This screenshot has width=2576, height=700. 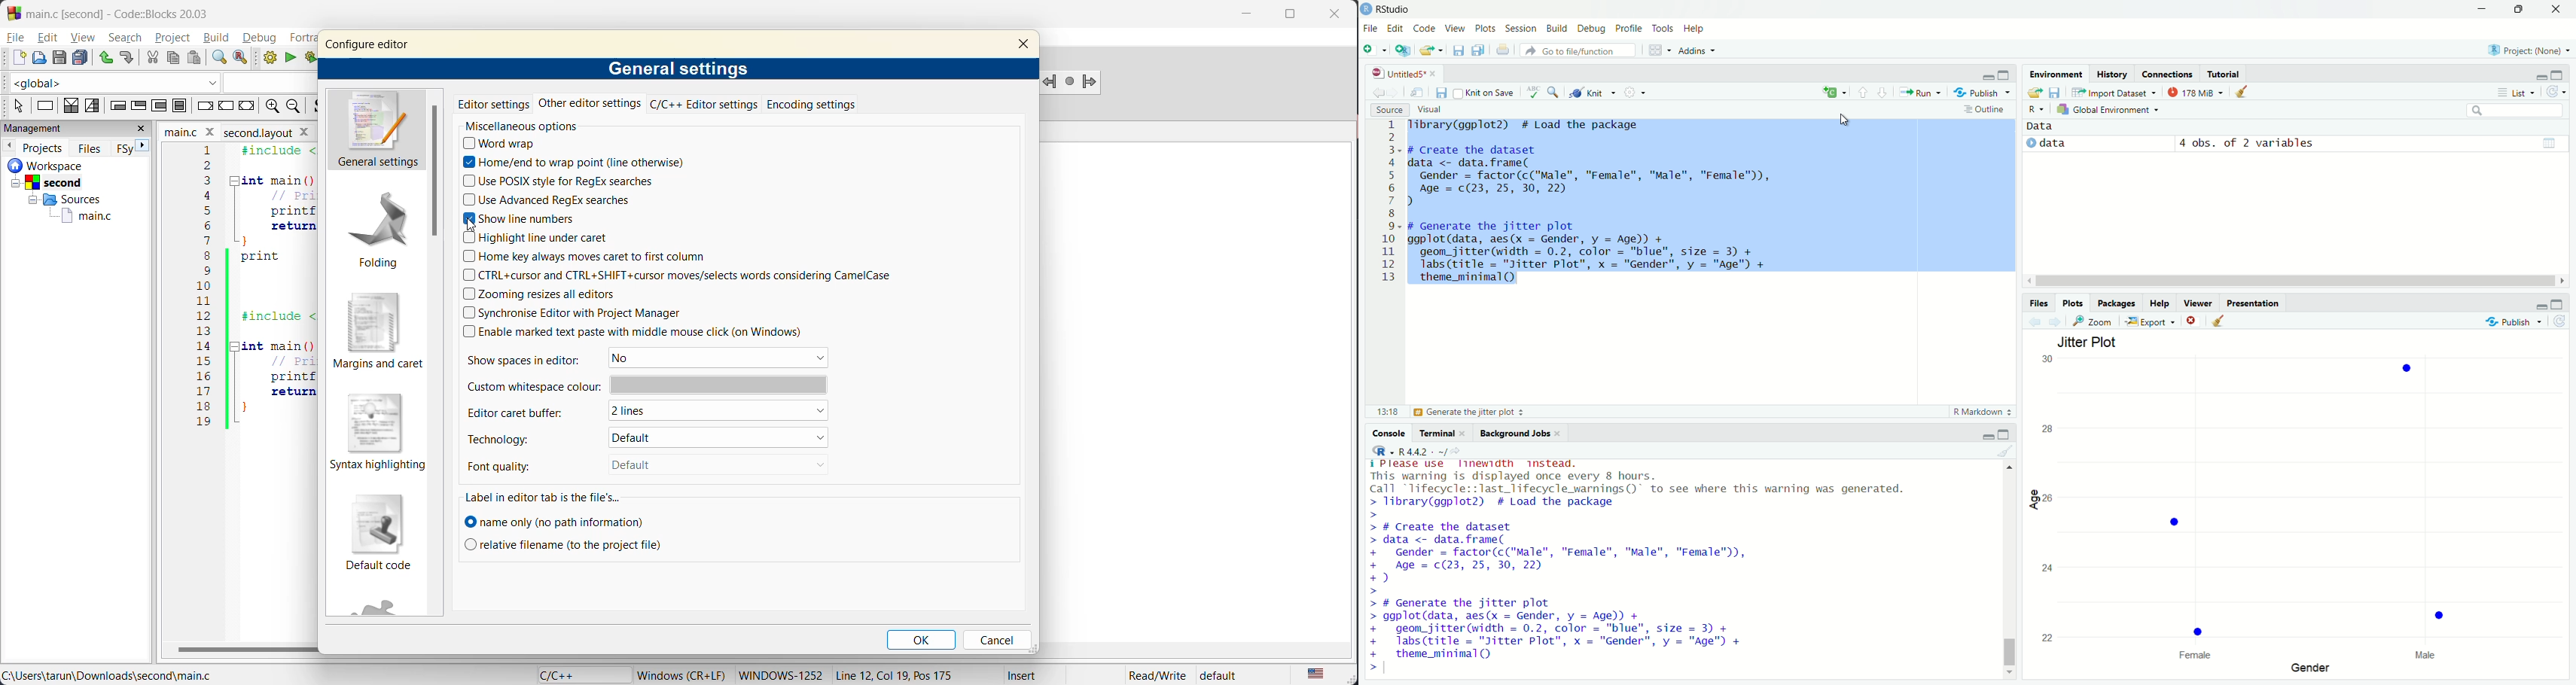 What do you see at coordinates (2561, 92) in the screenshot?
I see `refresh` at bounding box center [2561, 92].